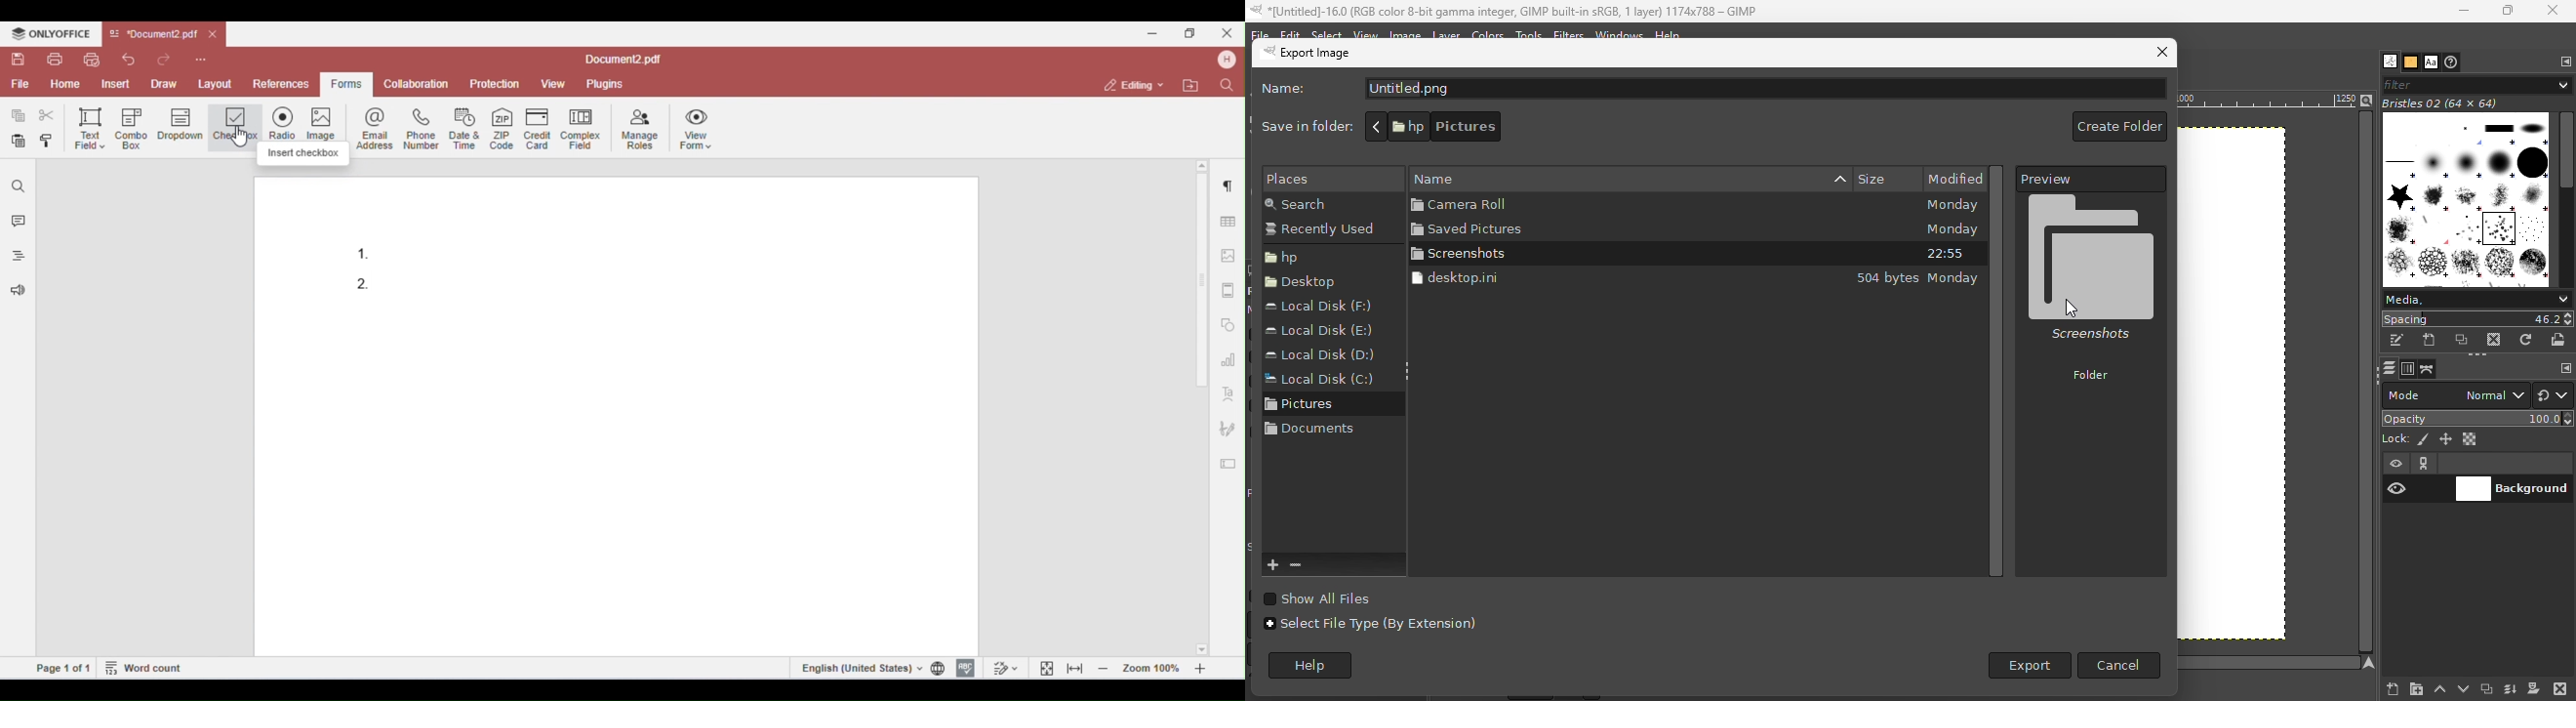  I want to click on Lock:, so click(2393, 437).